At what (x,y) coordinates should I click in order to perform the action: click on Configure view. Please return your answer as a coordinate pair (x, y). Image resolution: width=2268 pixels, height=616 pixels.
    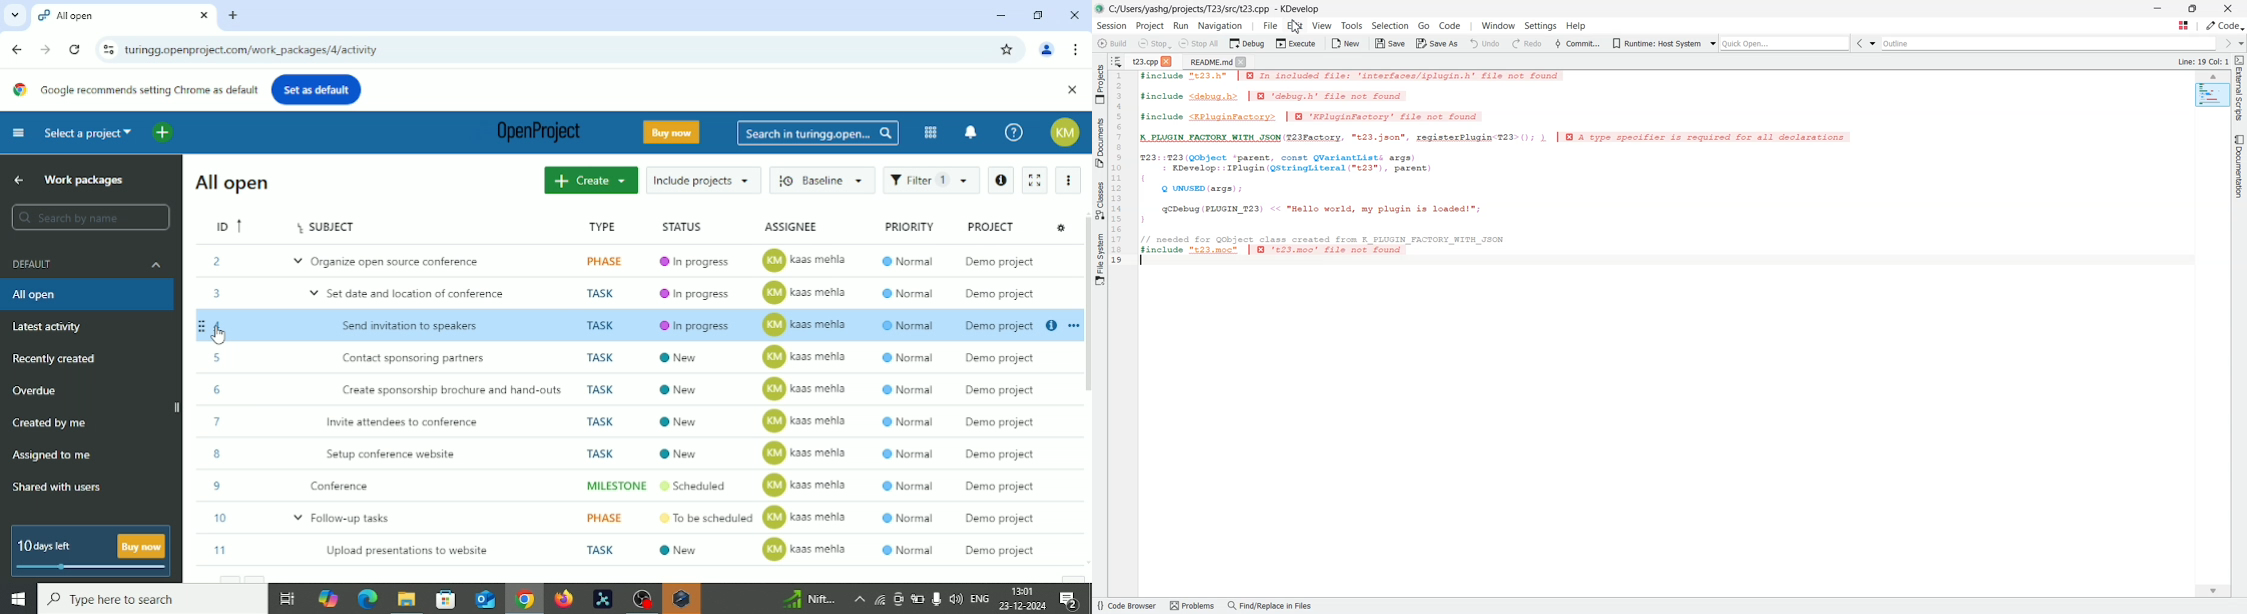
    Looking at the image, I should click on (1061, 228).